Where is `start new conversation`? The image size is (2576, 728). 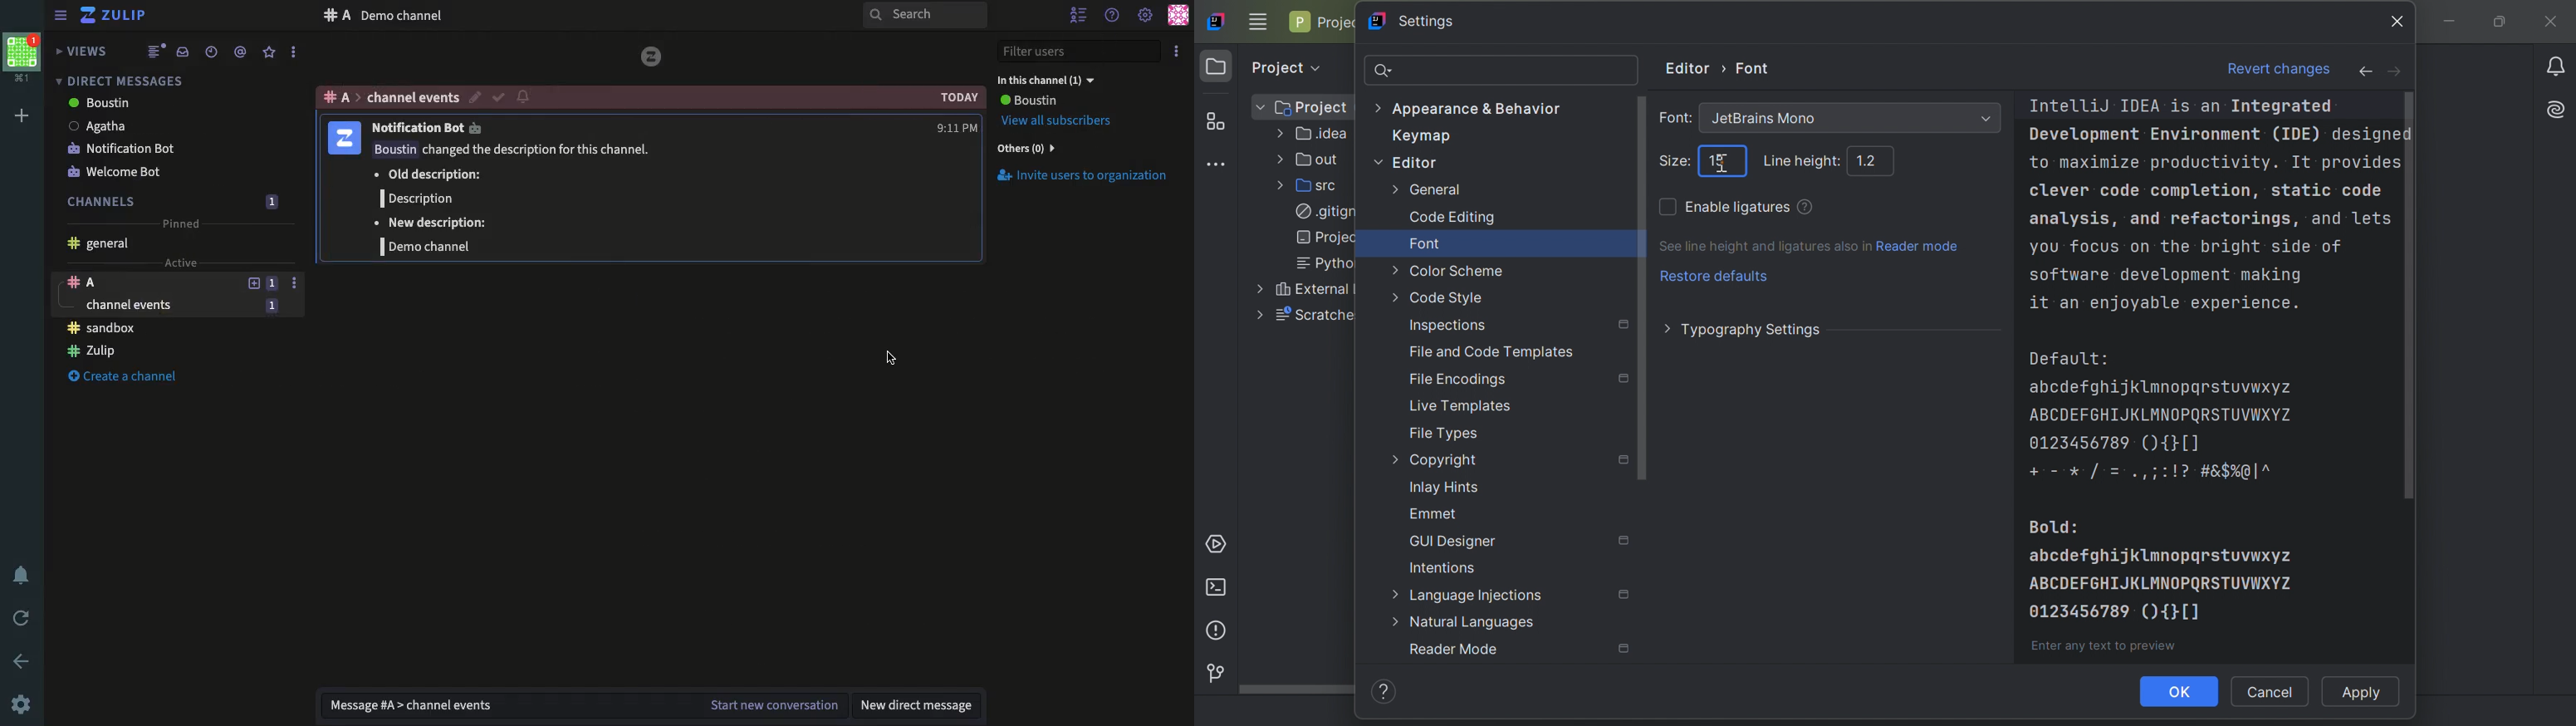
start new conversation is located at coordinates (772, 706).